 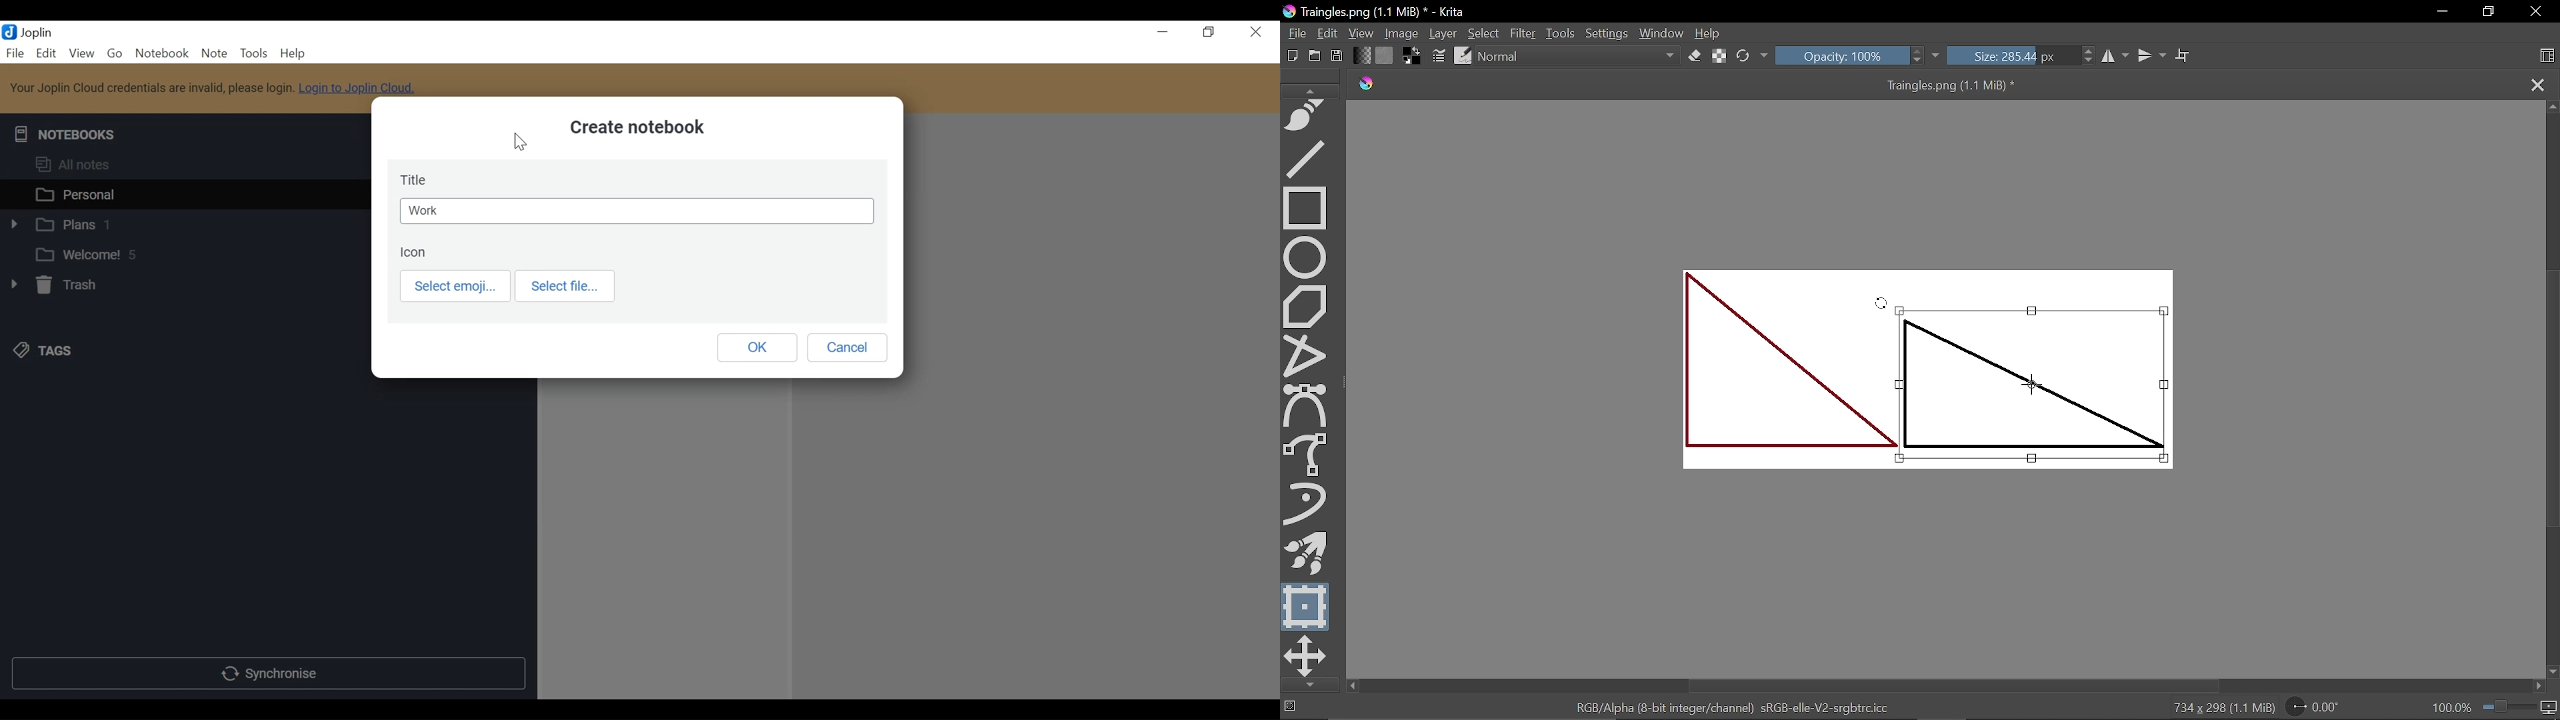 What do you see at coordinates (1328, 34) in the screenshot?
I see `Edit` at bounding box center [1328, 34].